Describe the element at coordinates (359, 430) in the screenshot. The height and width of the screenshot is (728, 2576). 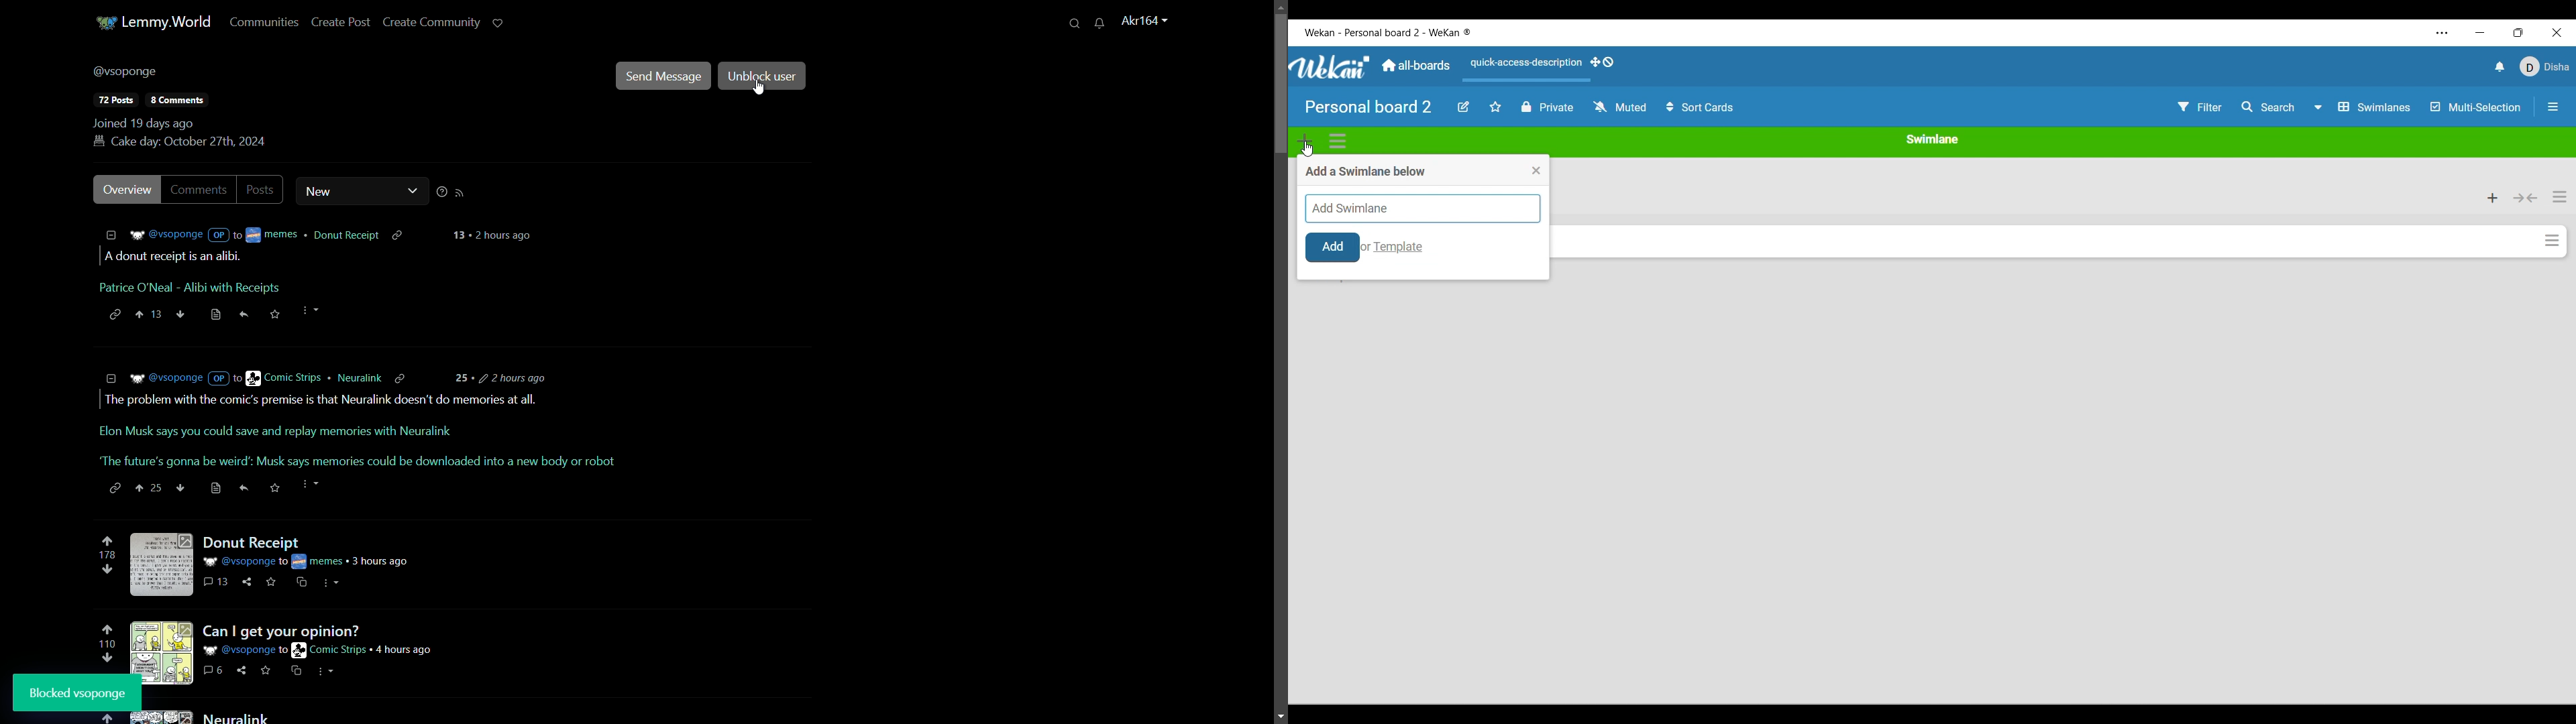
I see `comment-2` at that location.